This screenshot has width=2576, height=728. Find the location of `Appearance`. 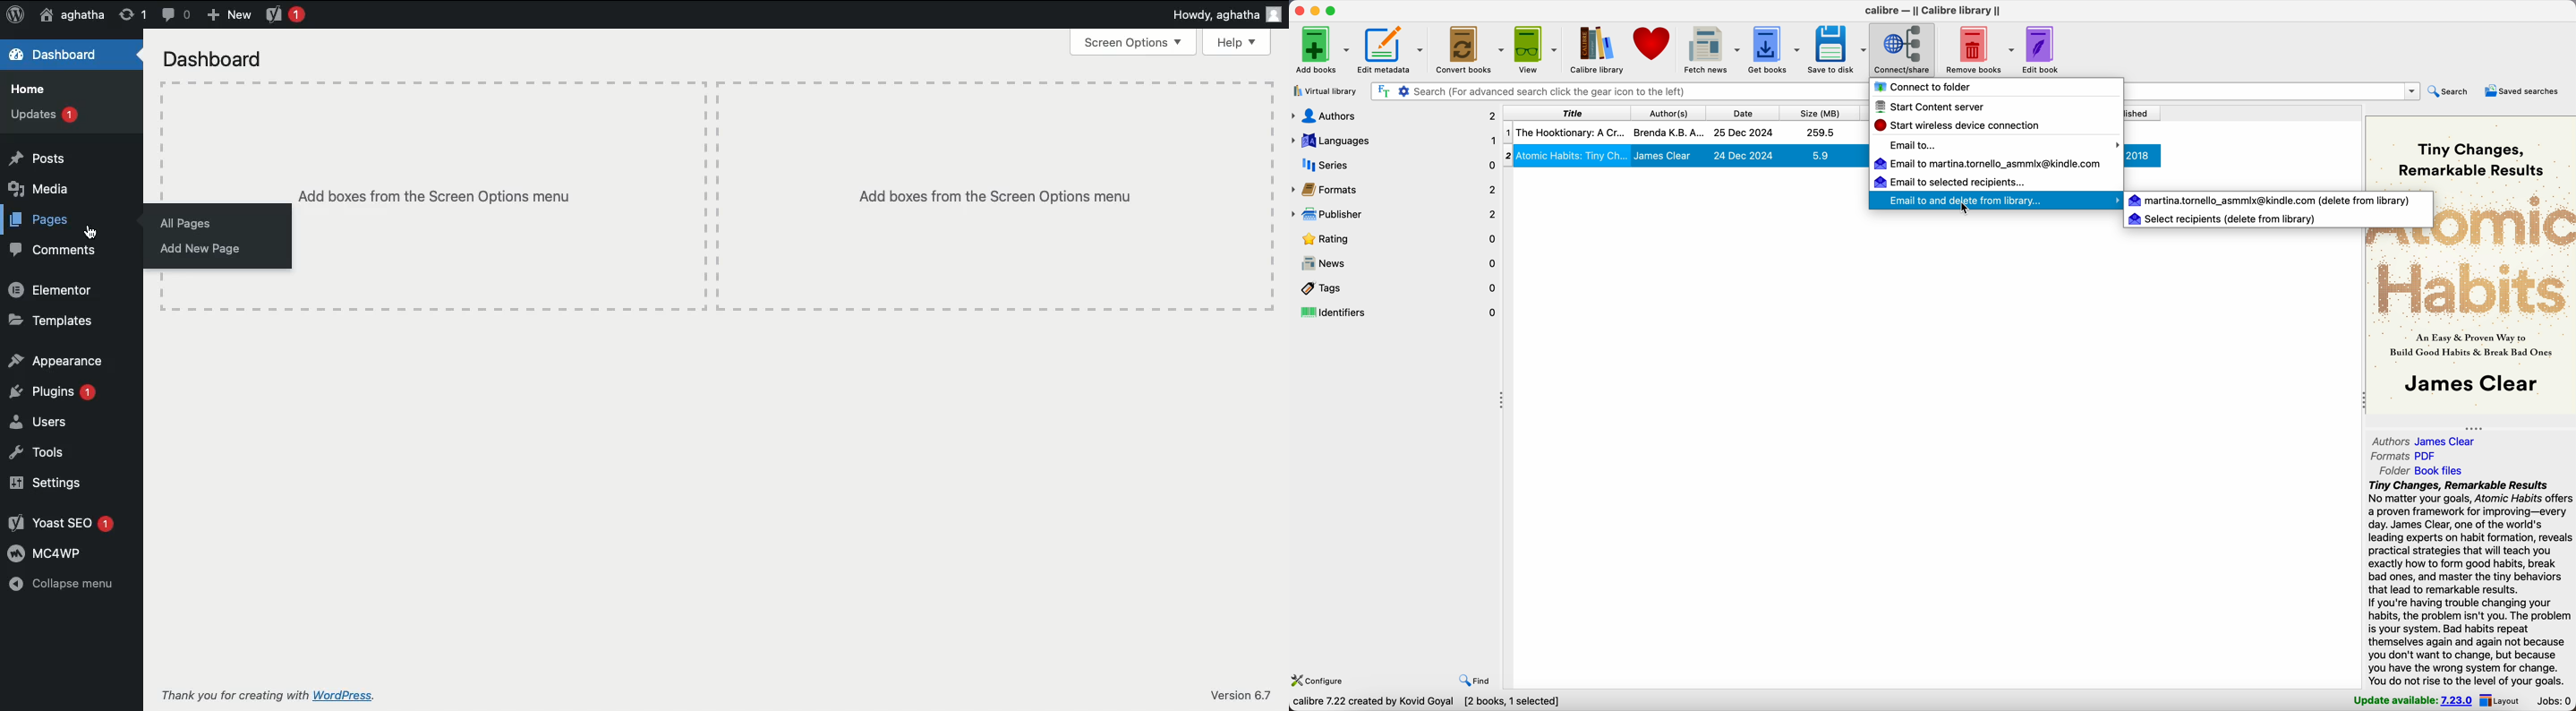

Appearance is located at coordinates (57, 360).